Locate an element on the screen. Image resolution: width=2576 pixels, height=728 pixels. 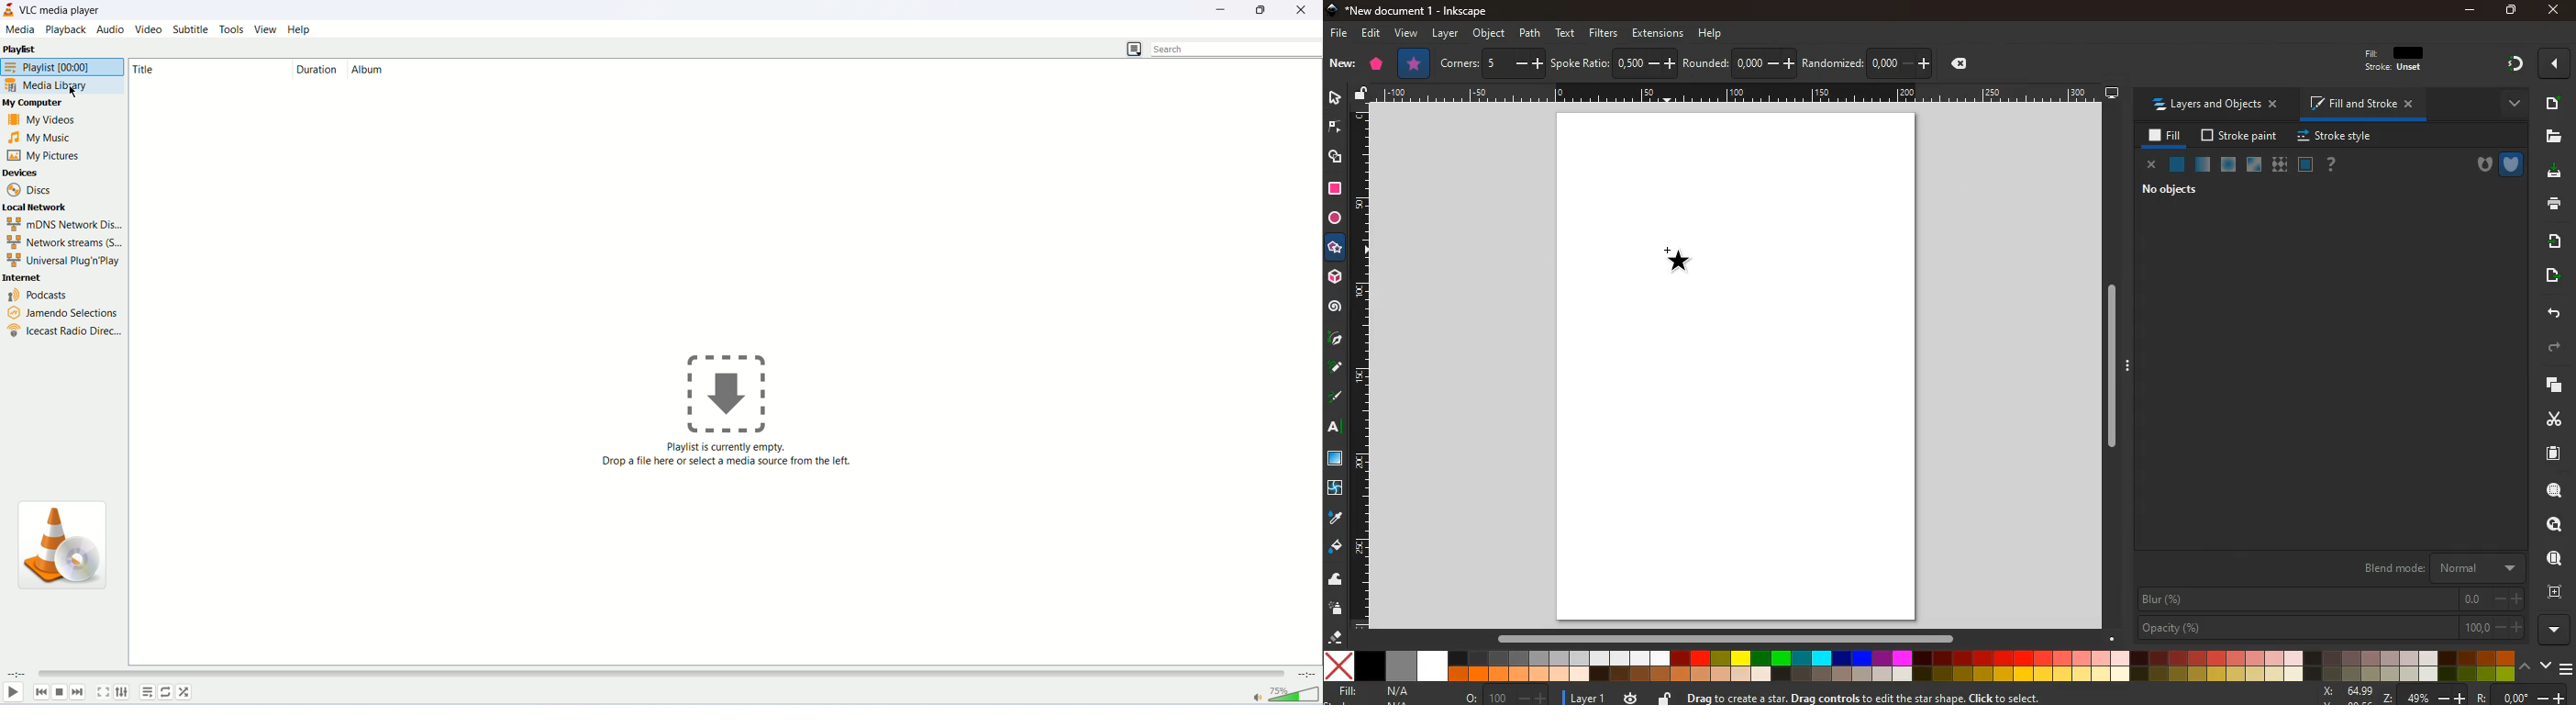
new is located at coordinates (1341, 63).